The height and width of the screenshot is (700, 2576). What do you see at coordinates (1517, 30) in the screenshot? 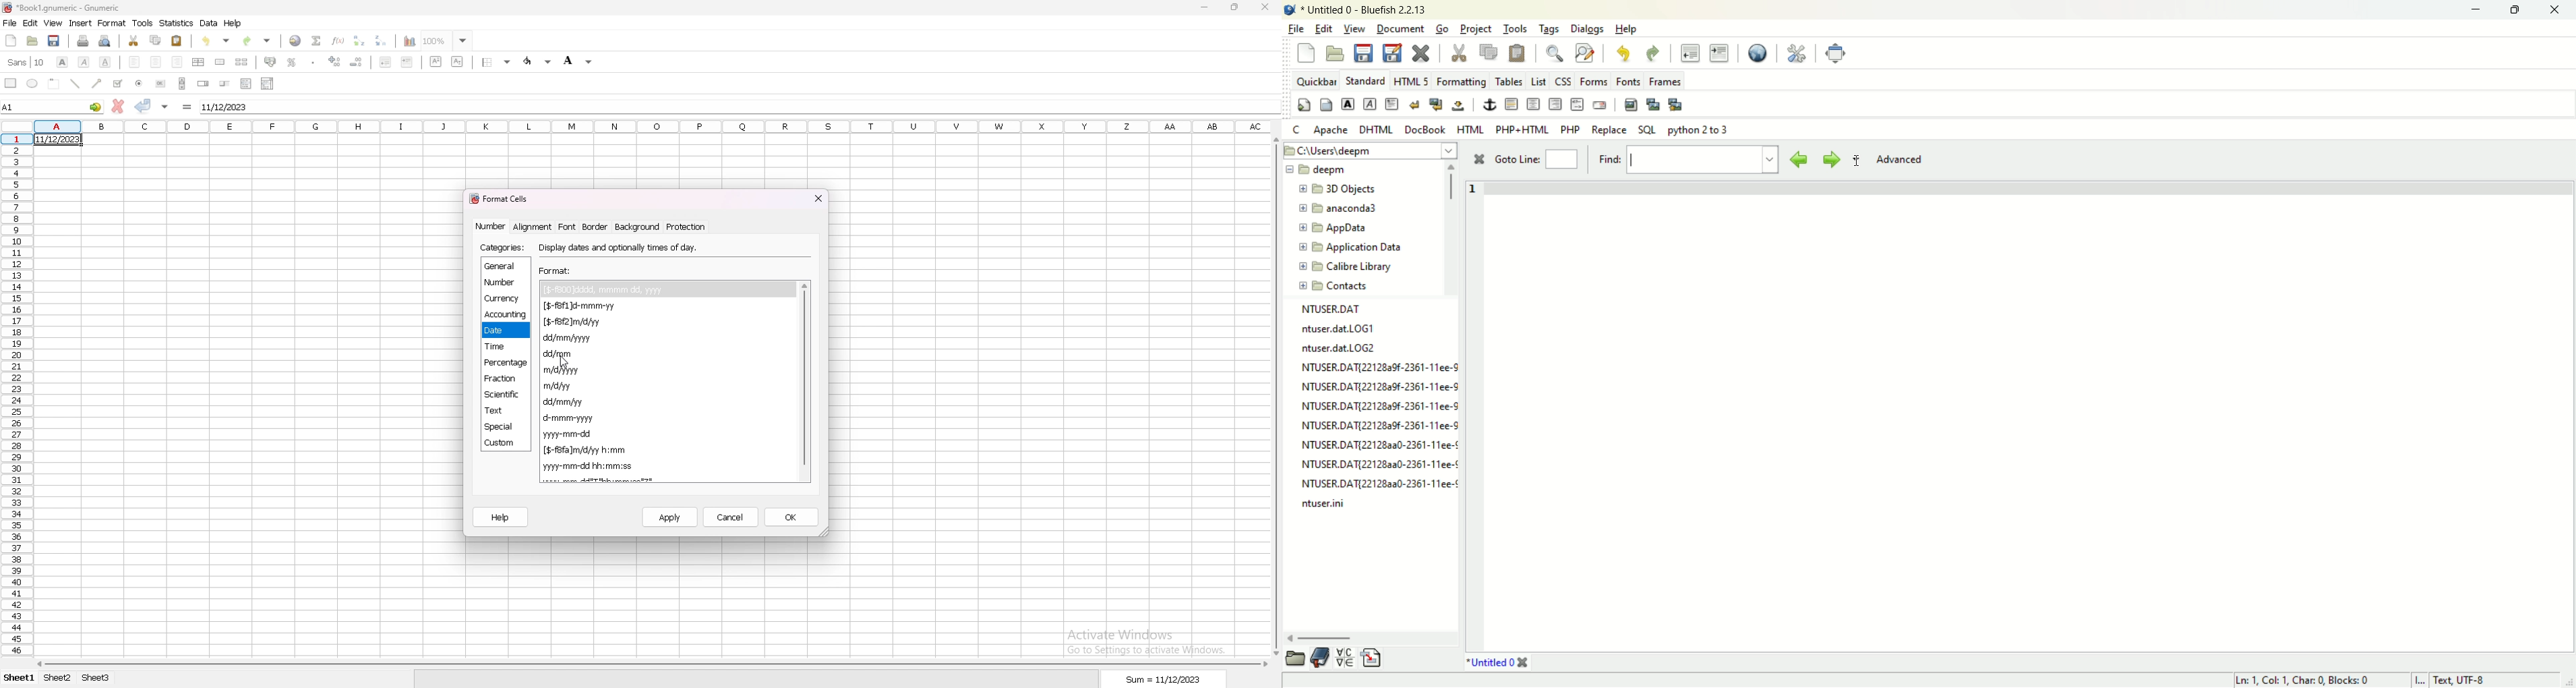
I see `tools` at bounding box center [1517, 30].